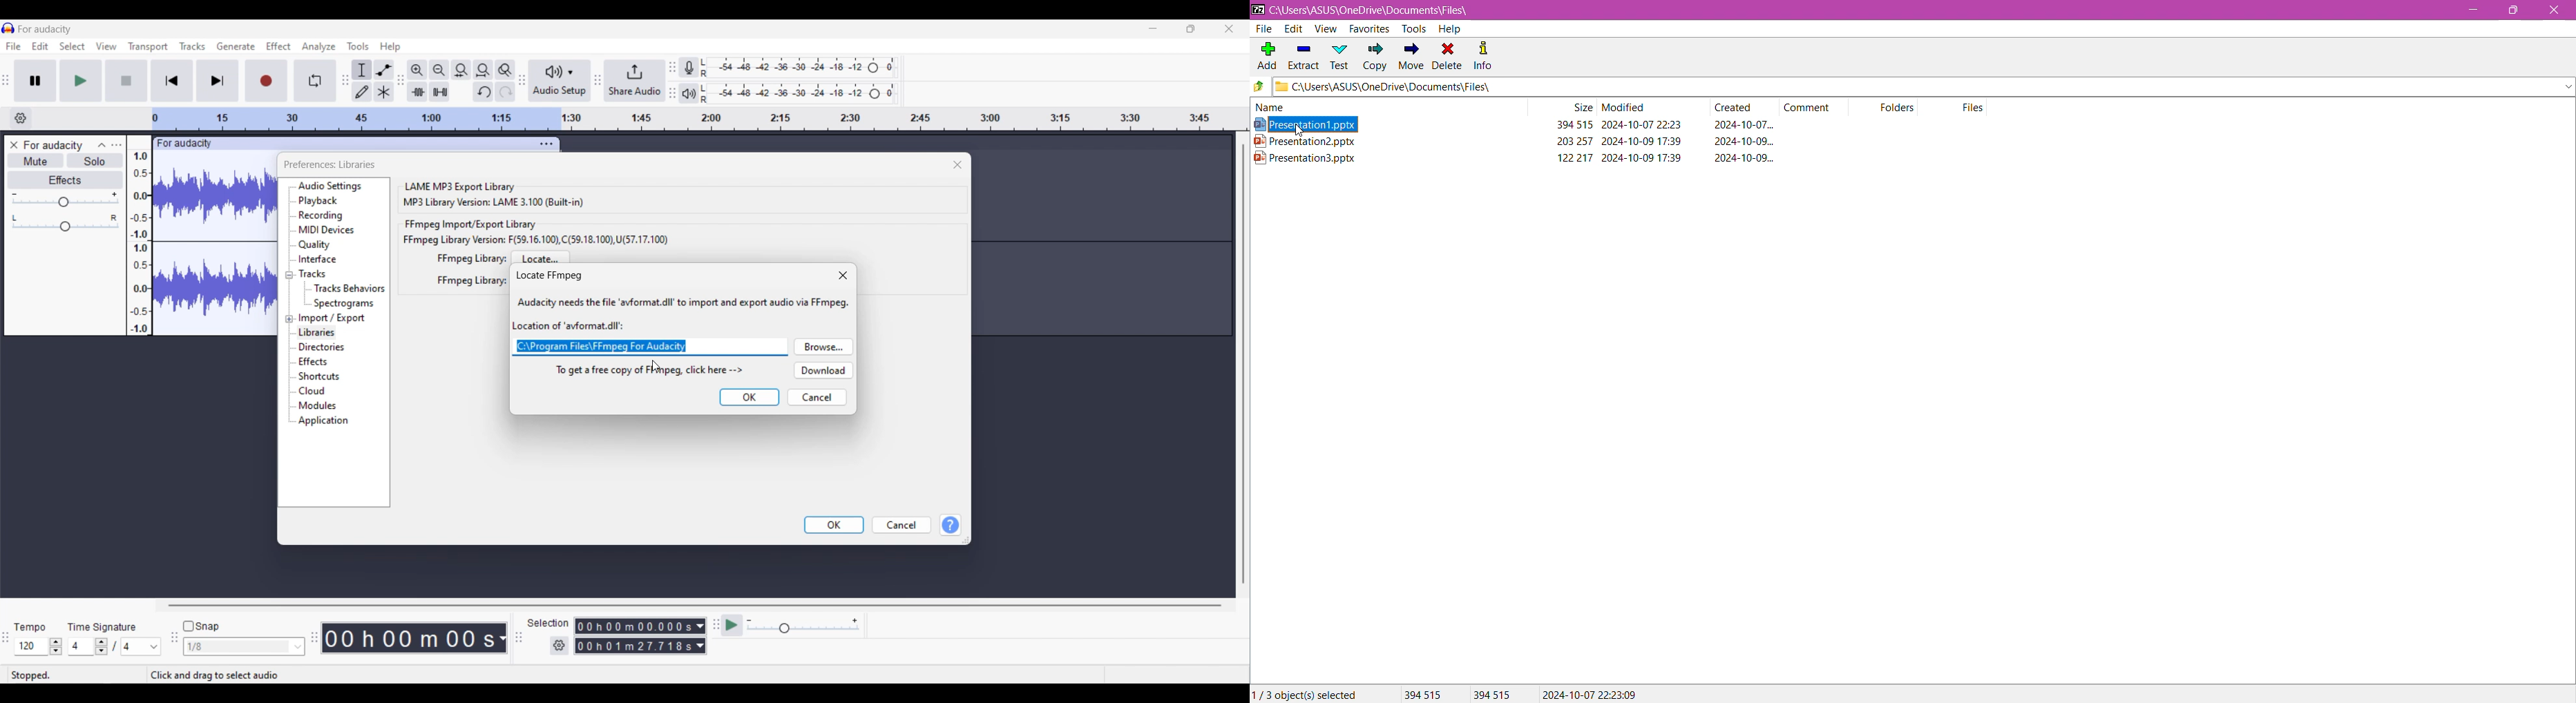 This screenshot has height=728, width=2576. I want to click on Audio settings, so click(331, 186).